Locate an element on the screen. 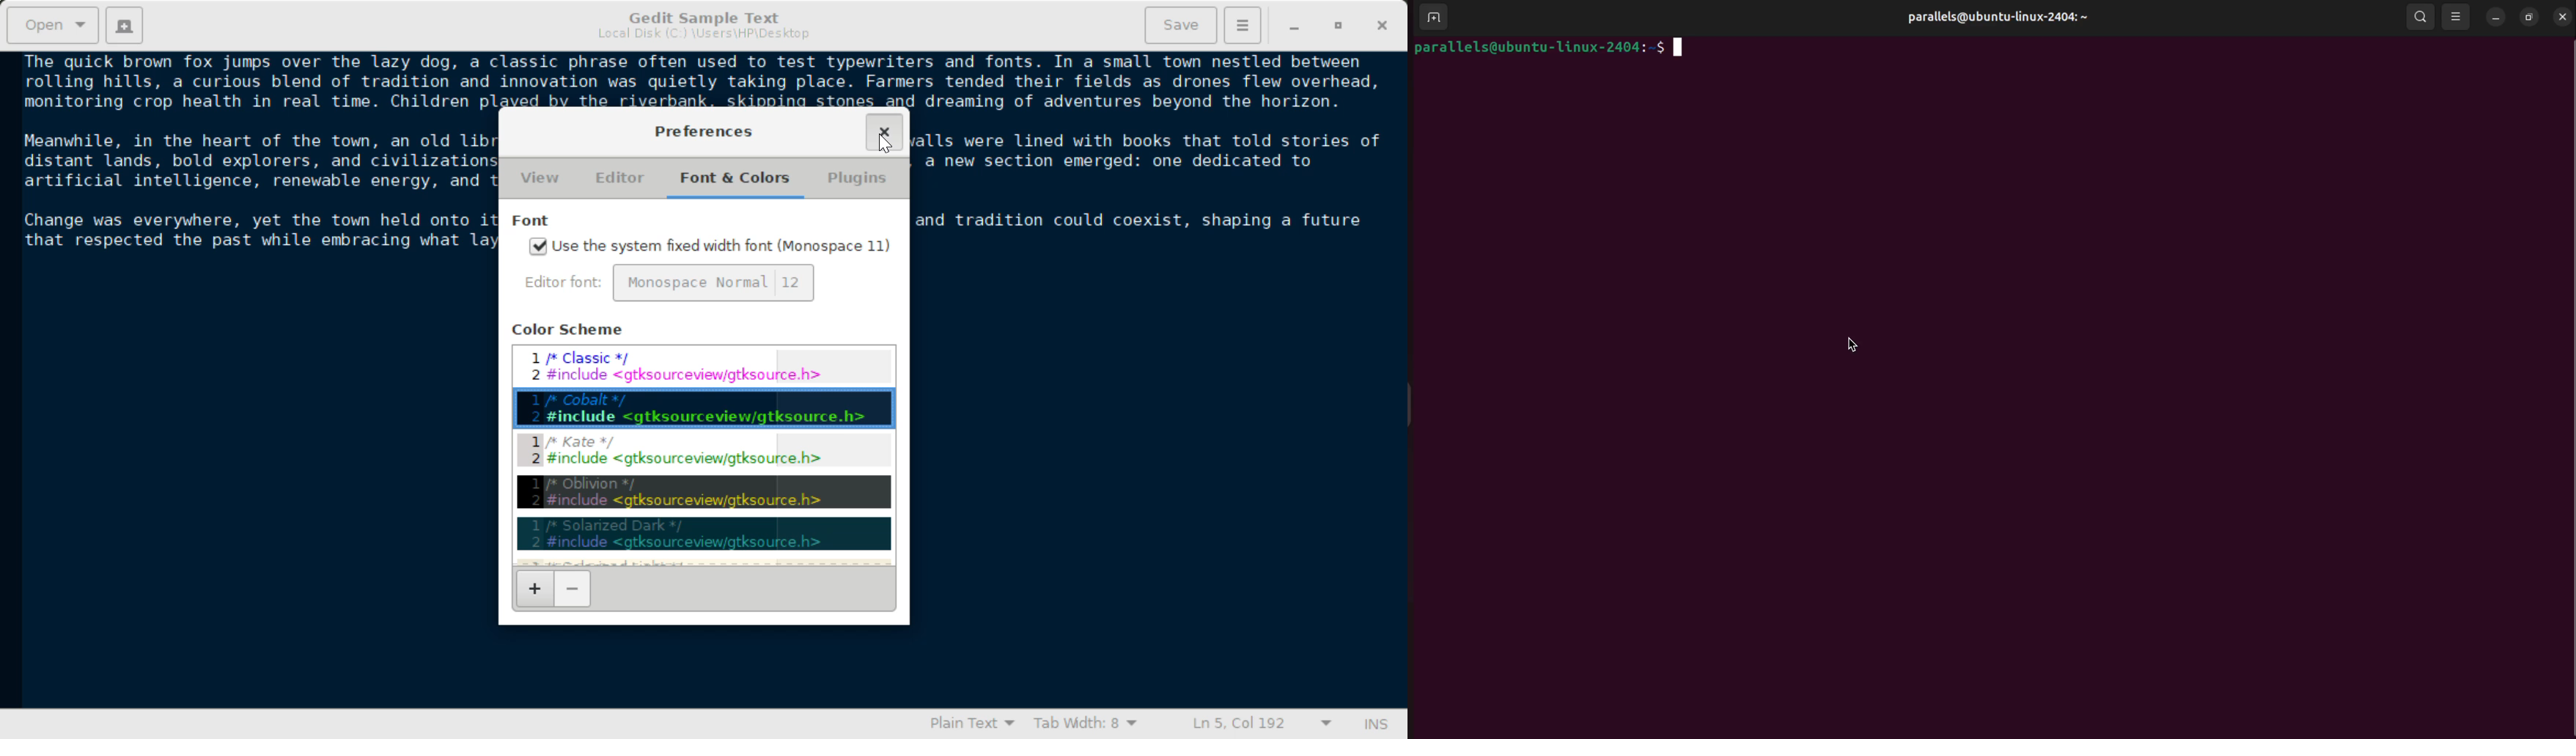  Gedit Sample Text is located at coordinates (700, 15).